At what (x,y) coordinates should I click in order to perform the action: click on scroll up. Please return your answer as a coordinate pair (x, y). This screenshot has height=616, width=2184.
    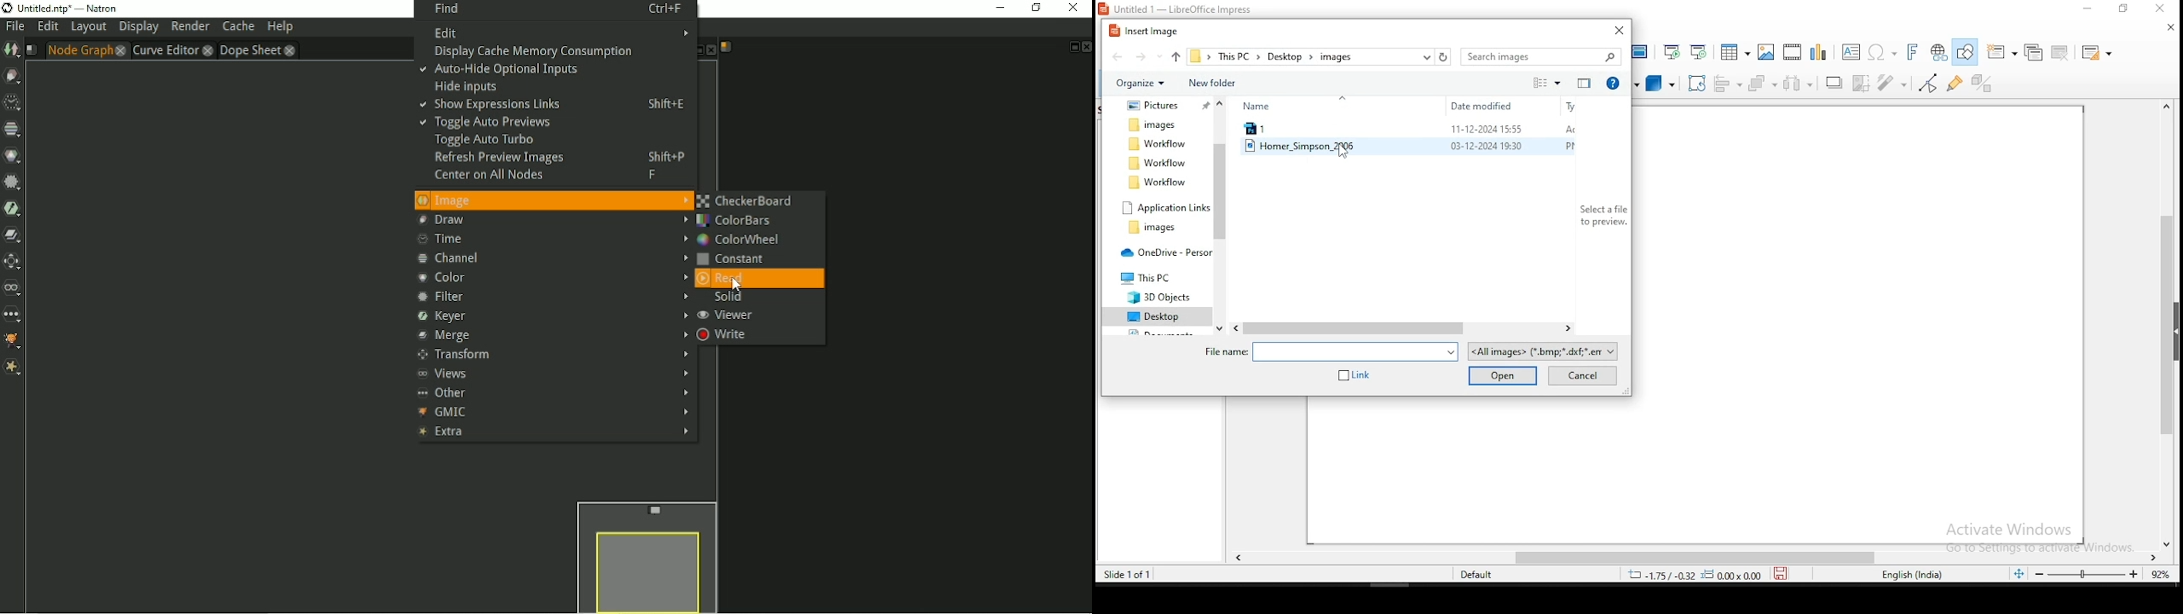
    Looking at the image, I should click on (2170, 108).